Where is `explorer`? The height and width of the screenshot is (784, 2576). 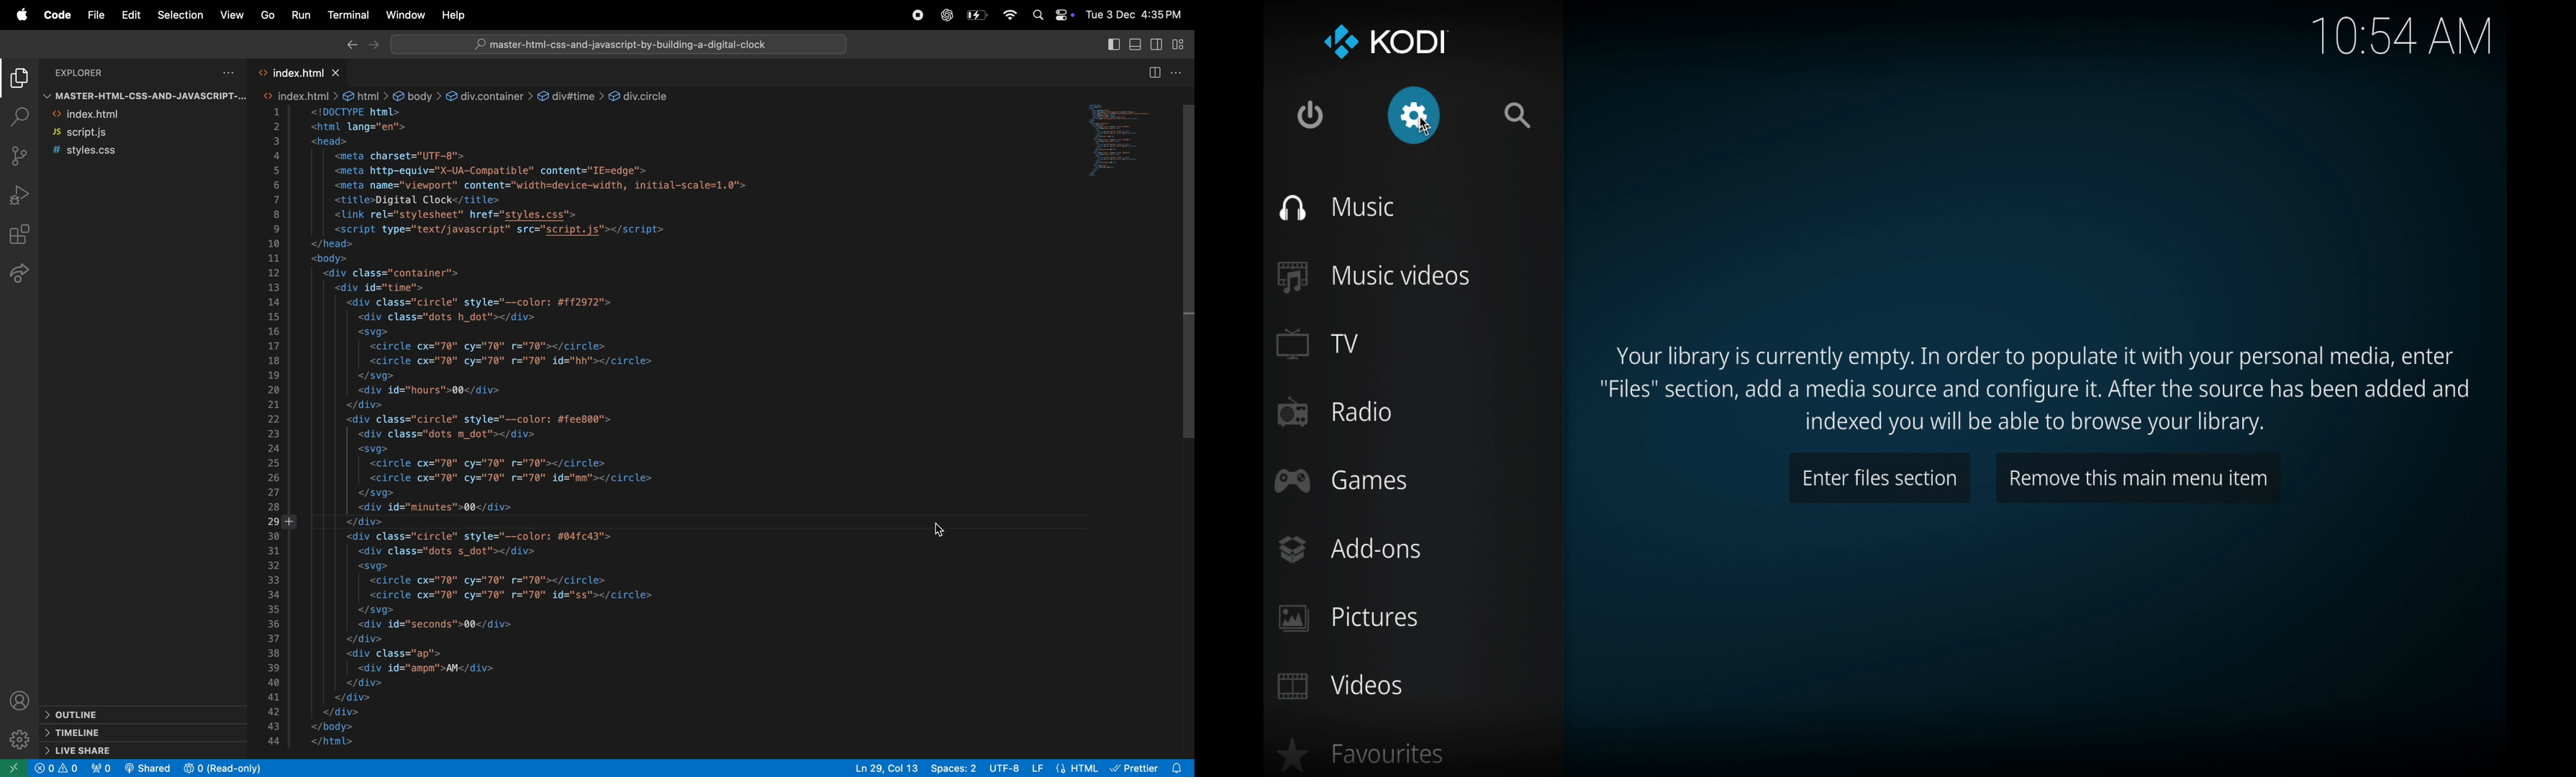 explorer is located at coordinates (111, 70).